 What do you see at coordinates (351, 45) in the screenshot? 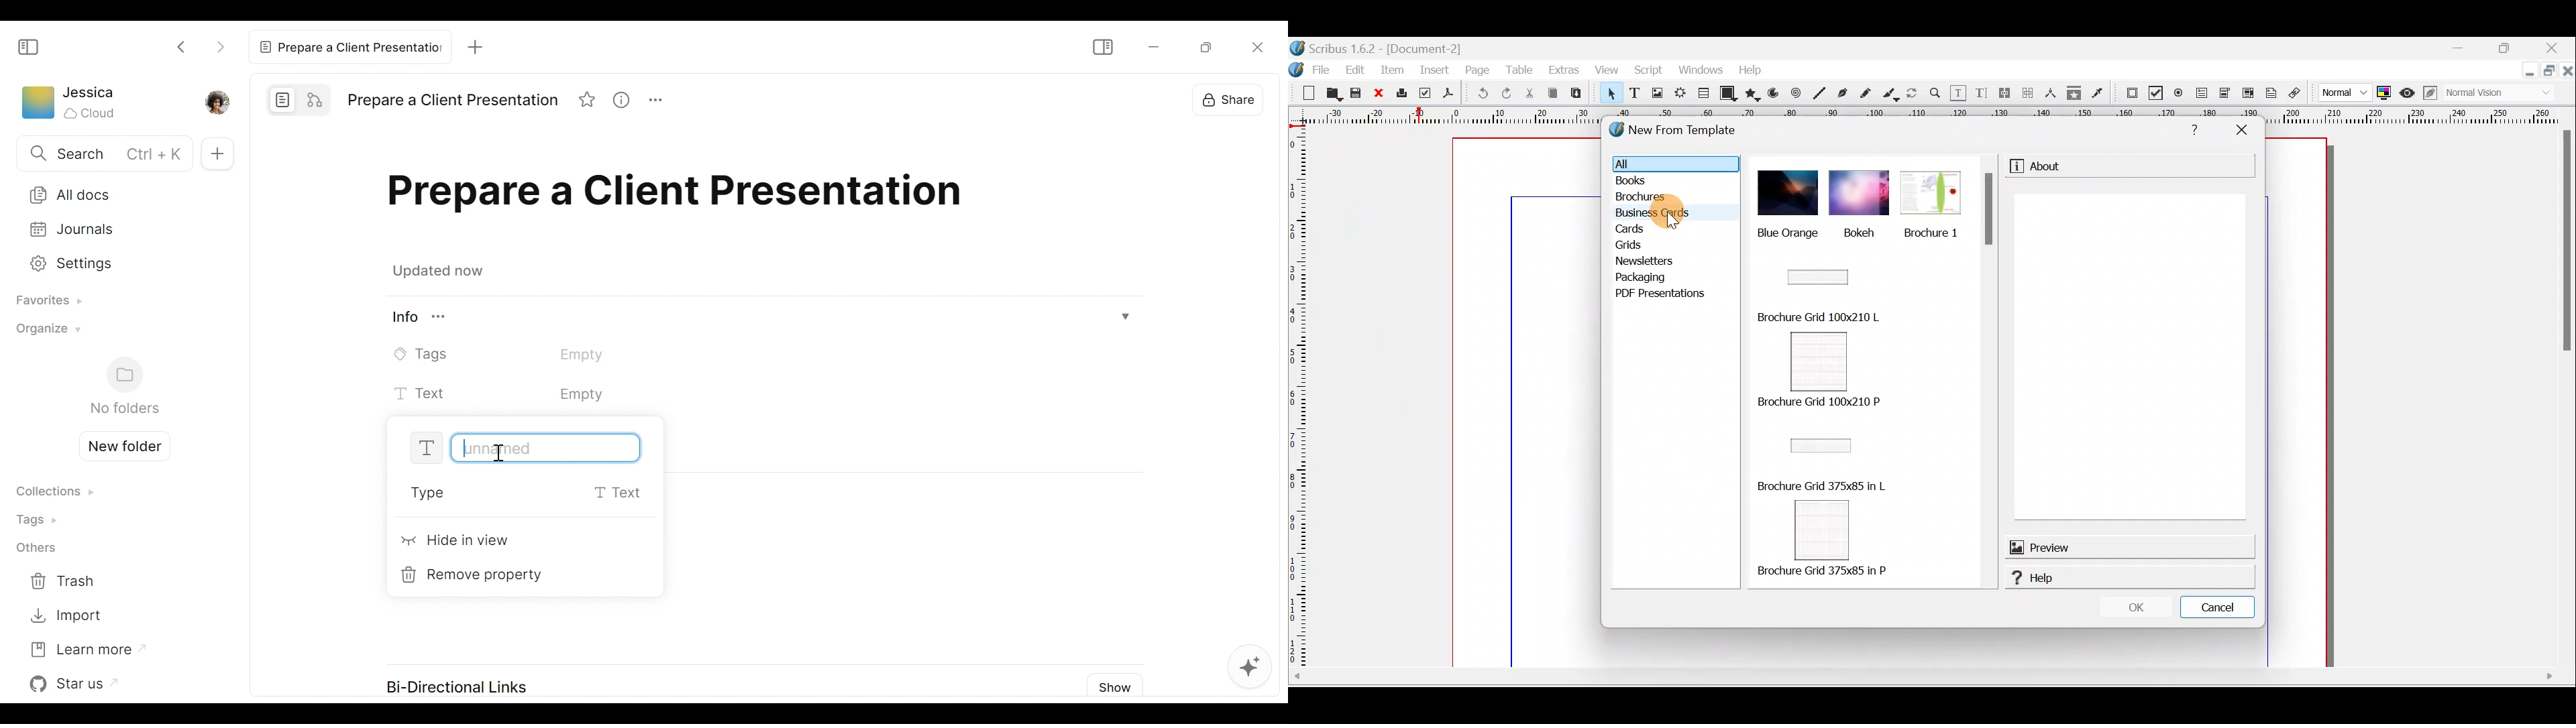
I see `Current tab` at bounding box center [351, 45].